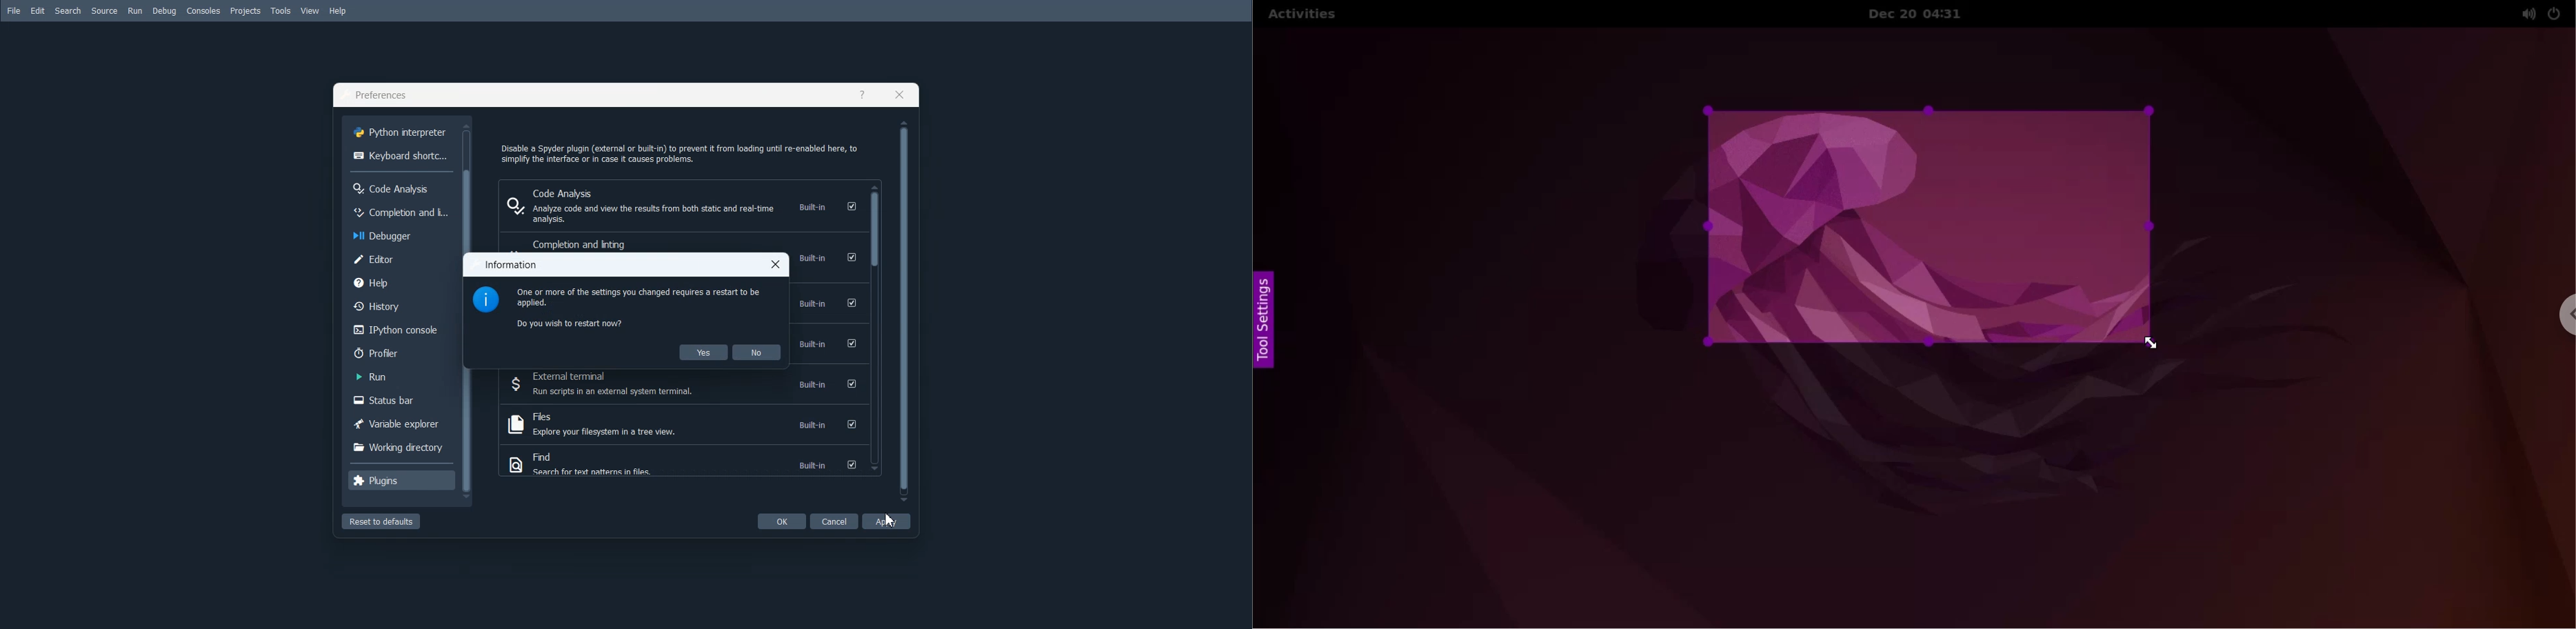 This screenshot has width=2576, height=644. Describe the element at coordinates (682, 387) in the screenshot. I see `External Terminal` at that location.